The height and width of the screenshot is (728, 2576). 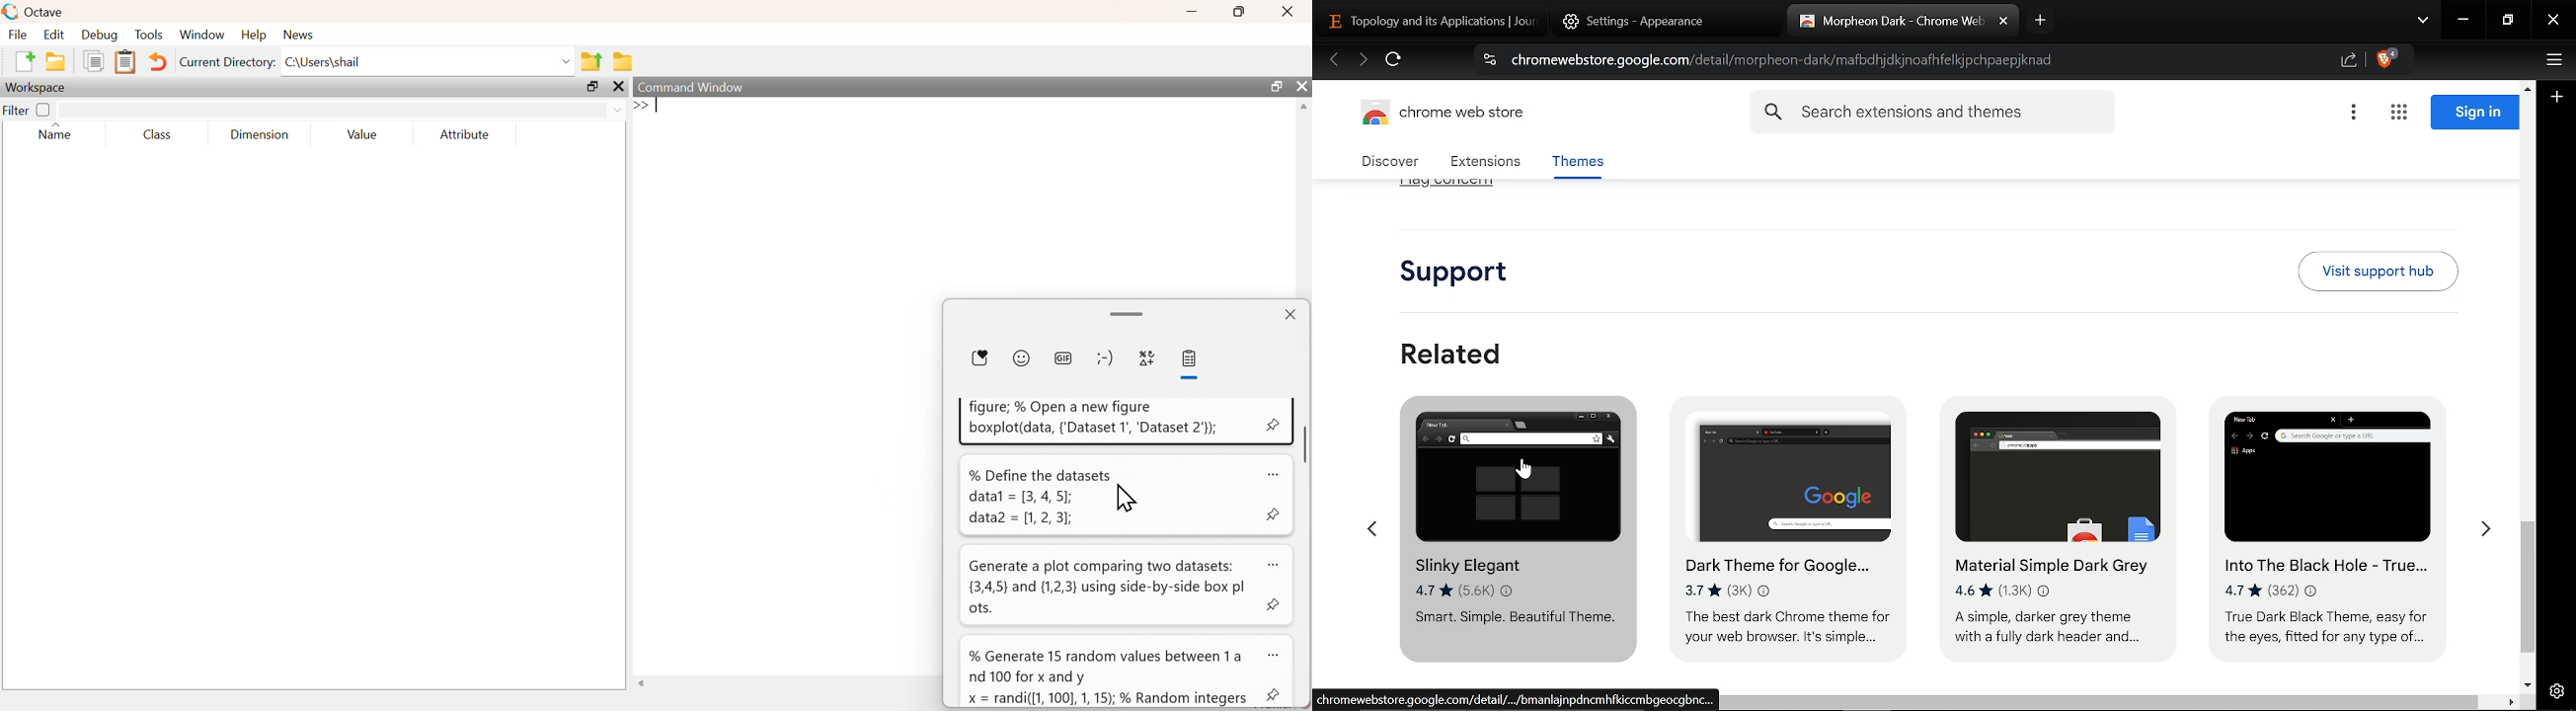 What do you see at coordinates (623, 62) in the screenshot?
I see `Folder` at bounding box center [623, 62].